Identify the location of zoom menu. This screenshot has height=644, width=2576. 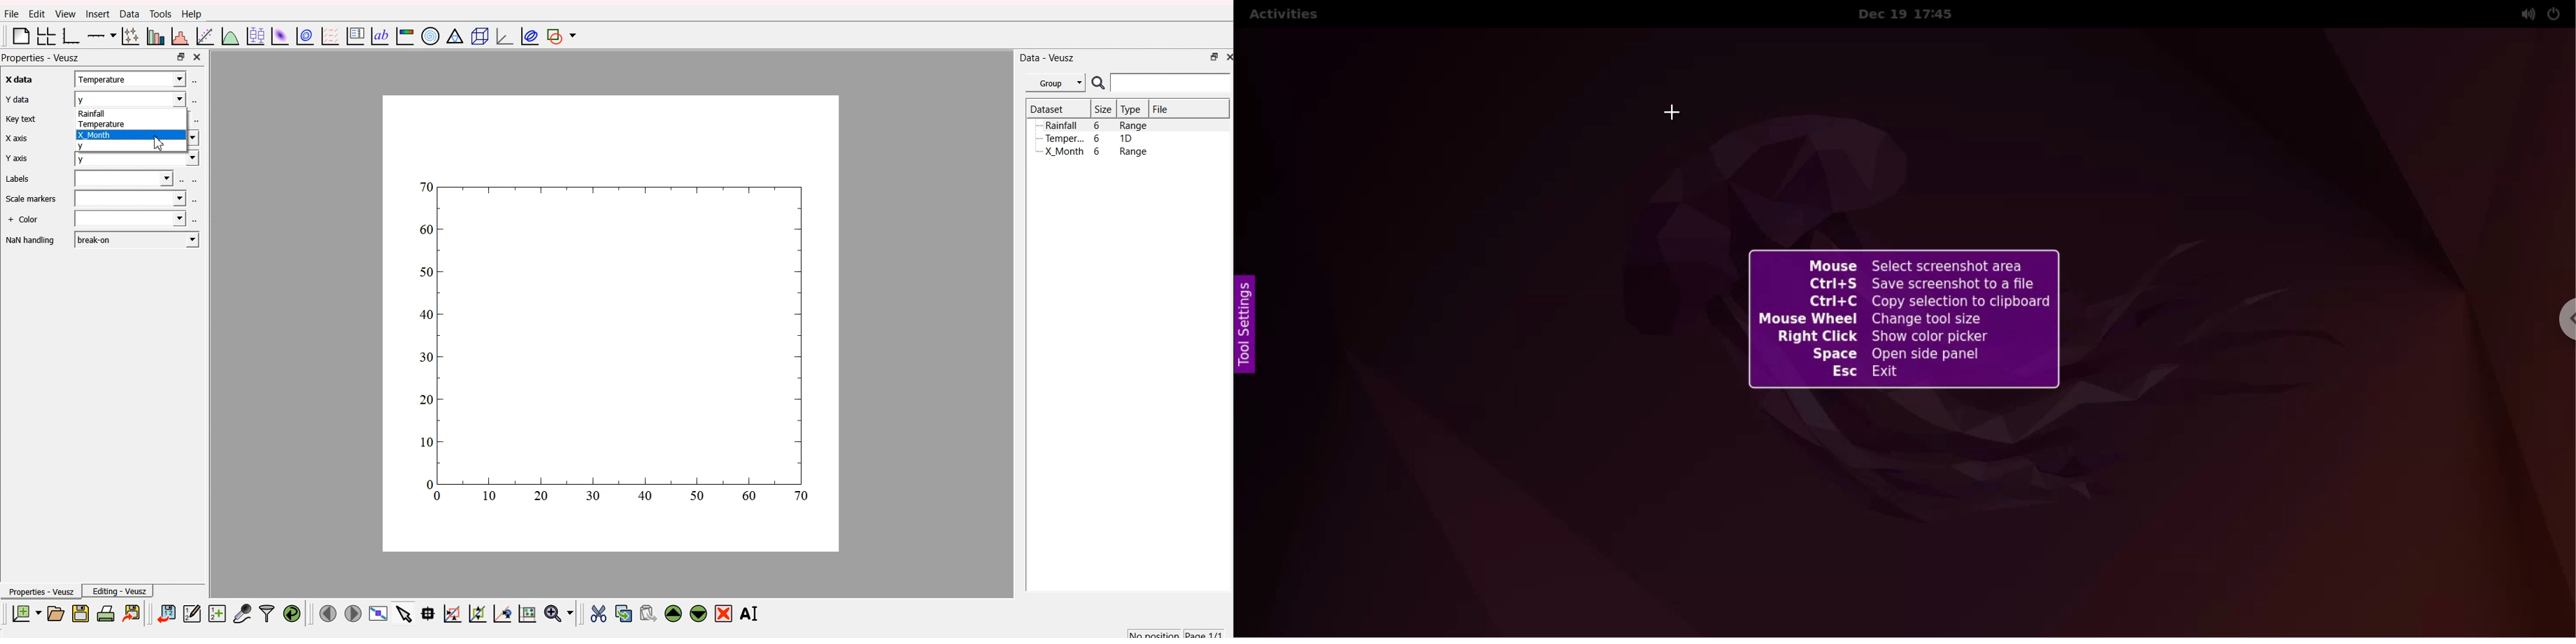
(559, 612).